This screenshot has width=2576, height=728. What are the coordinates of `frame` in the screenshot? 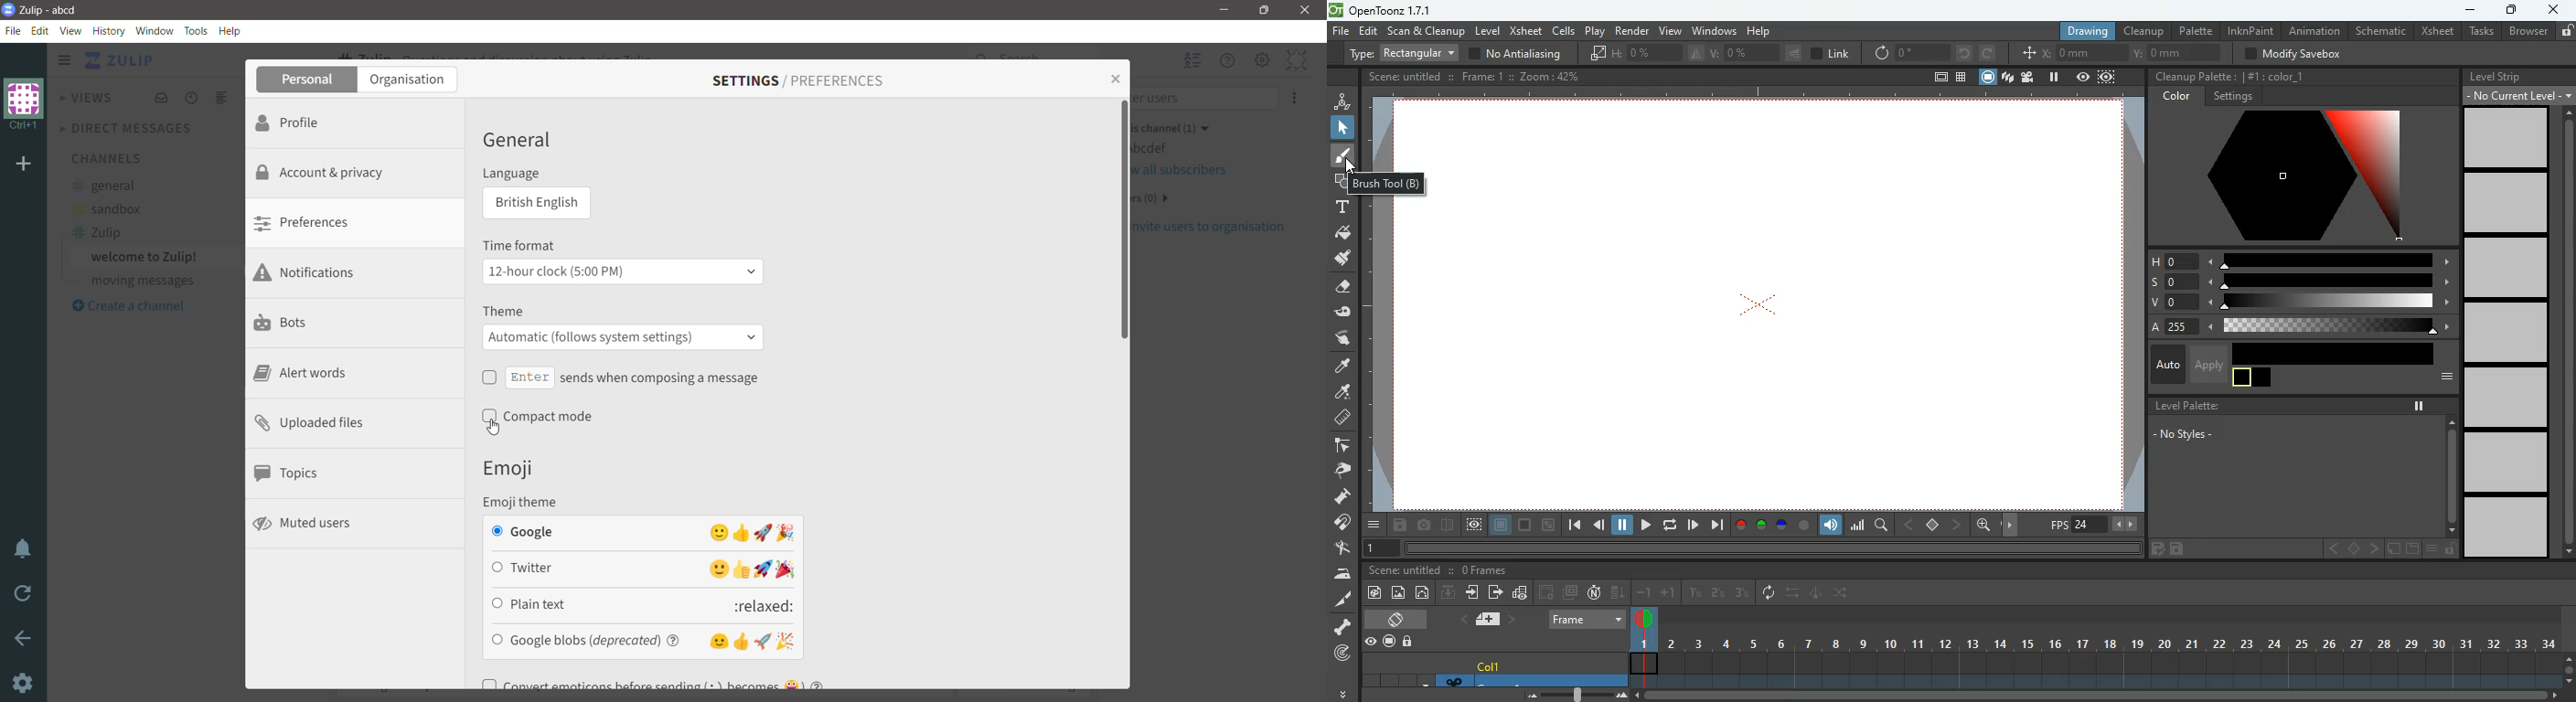 It's located at (2108, 77).